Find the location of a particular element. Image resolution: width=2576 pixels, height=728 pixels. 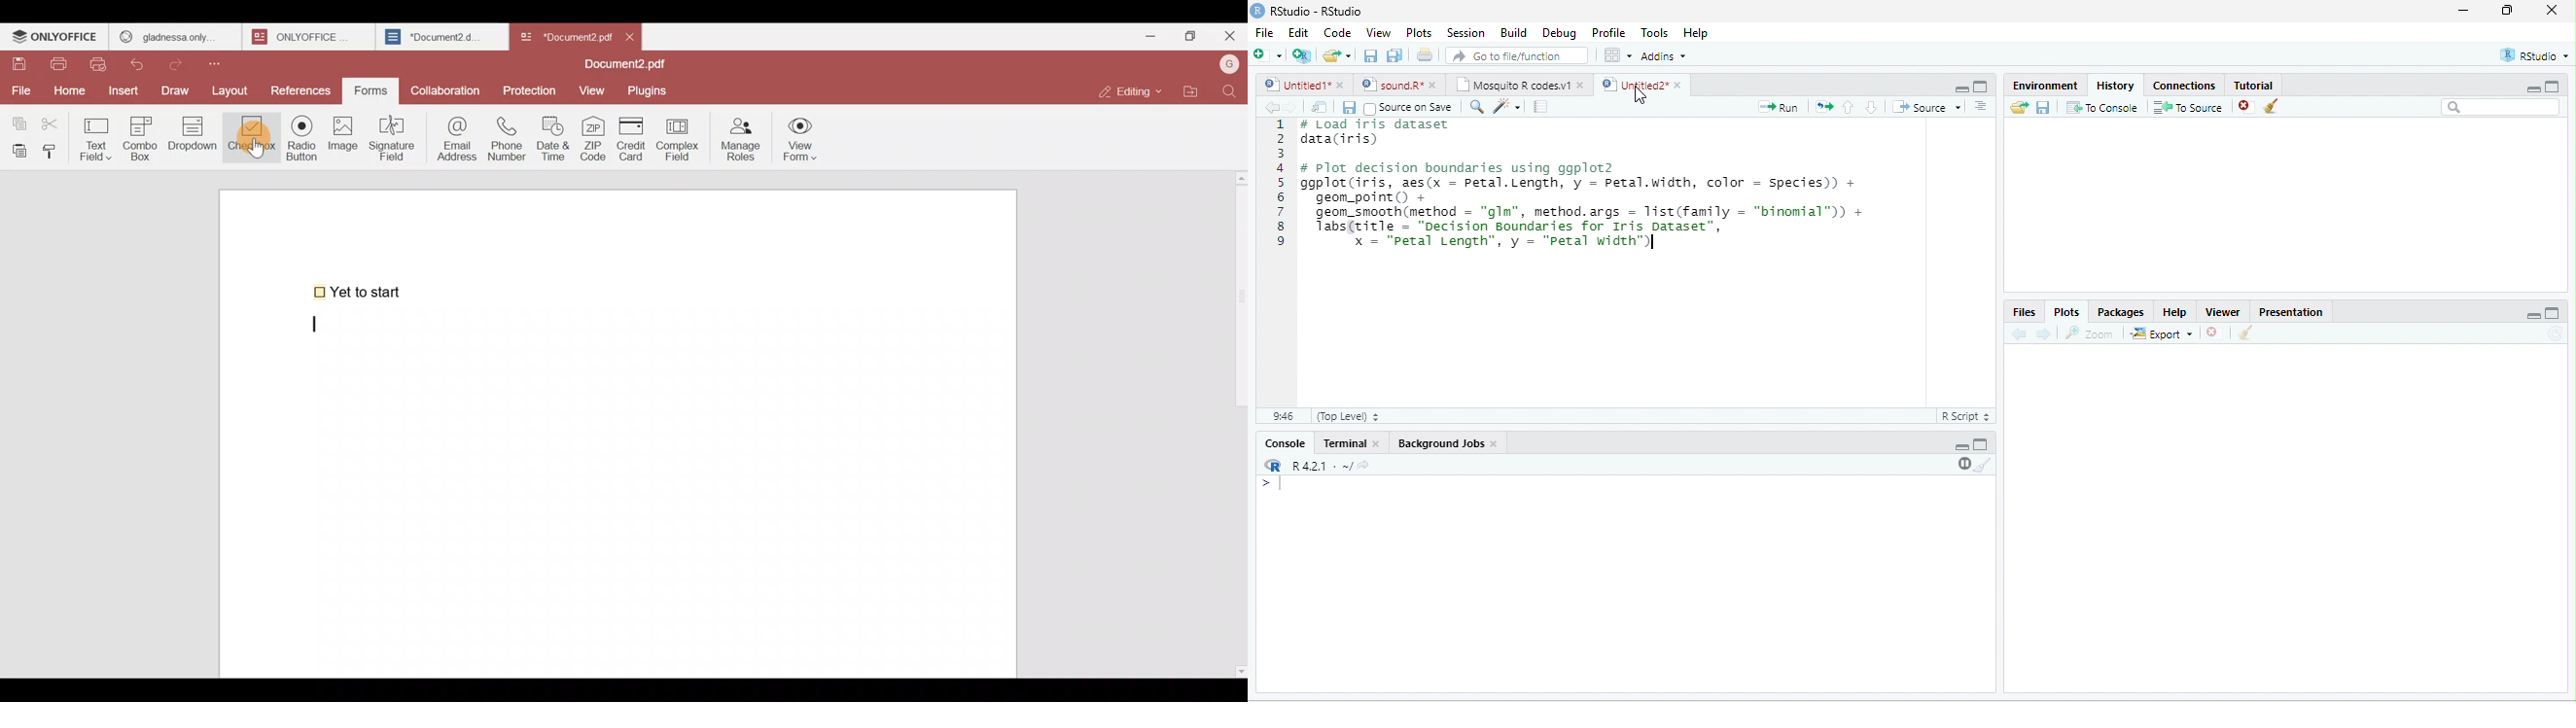

Top Level is located at coordinates (1348, 417).